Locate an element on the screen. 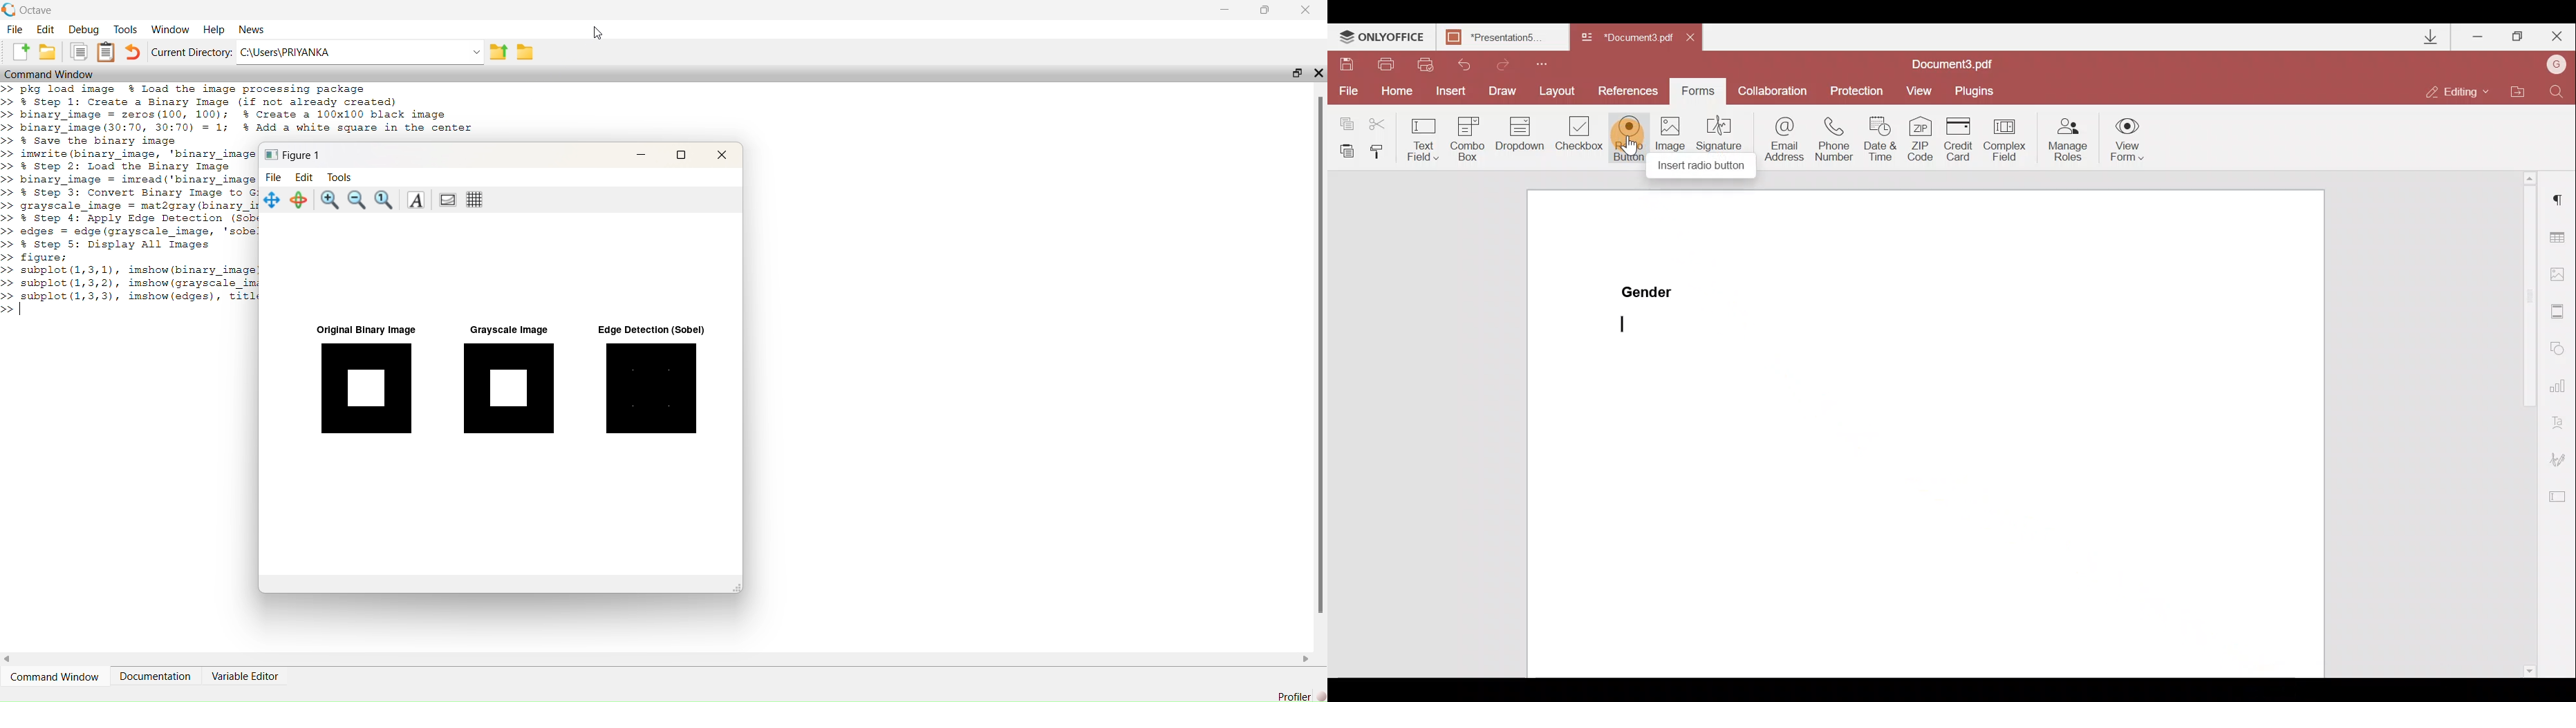 This screenshot has height=728, width=2576. Grayscale Image is located at coordinates (510, 388).